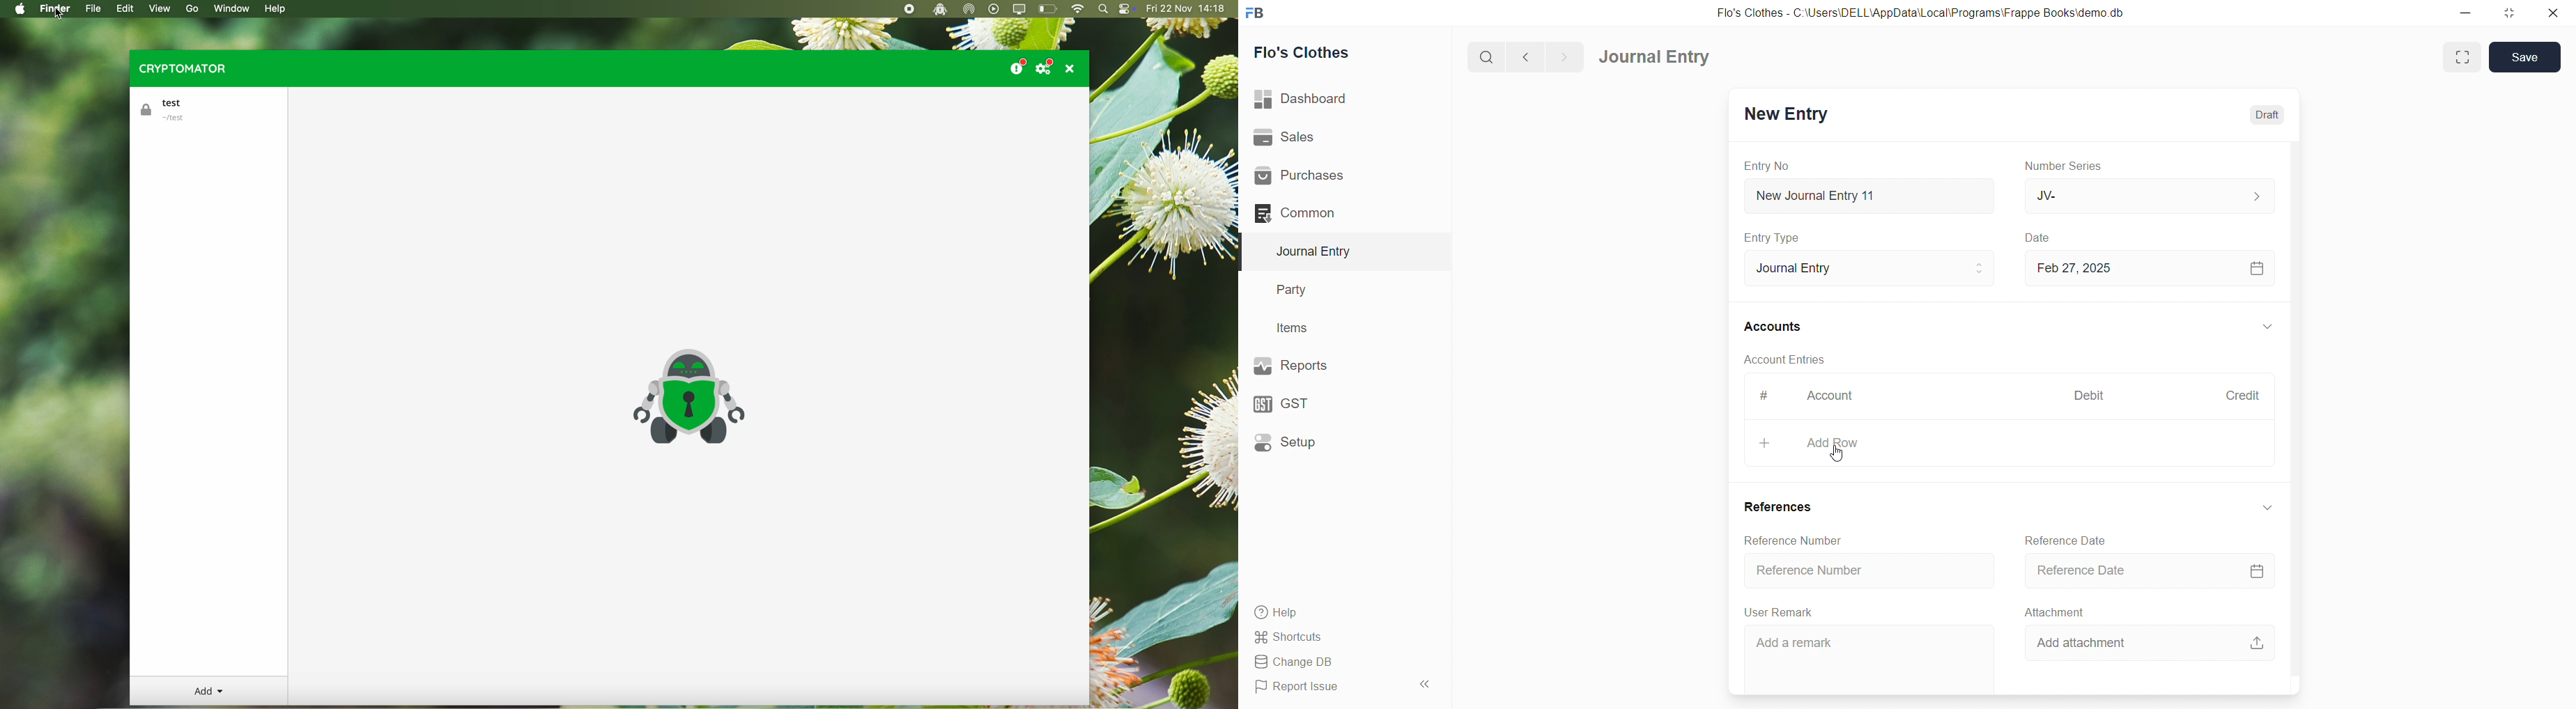  Describe the element at coordinates (2267, 511) in the screenshot. I see `EXPAND/COLLAPSE` at that location.